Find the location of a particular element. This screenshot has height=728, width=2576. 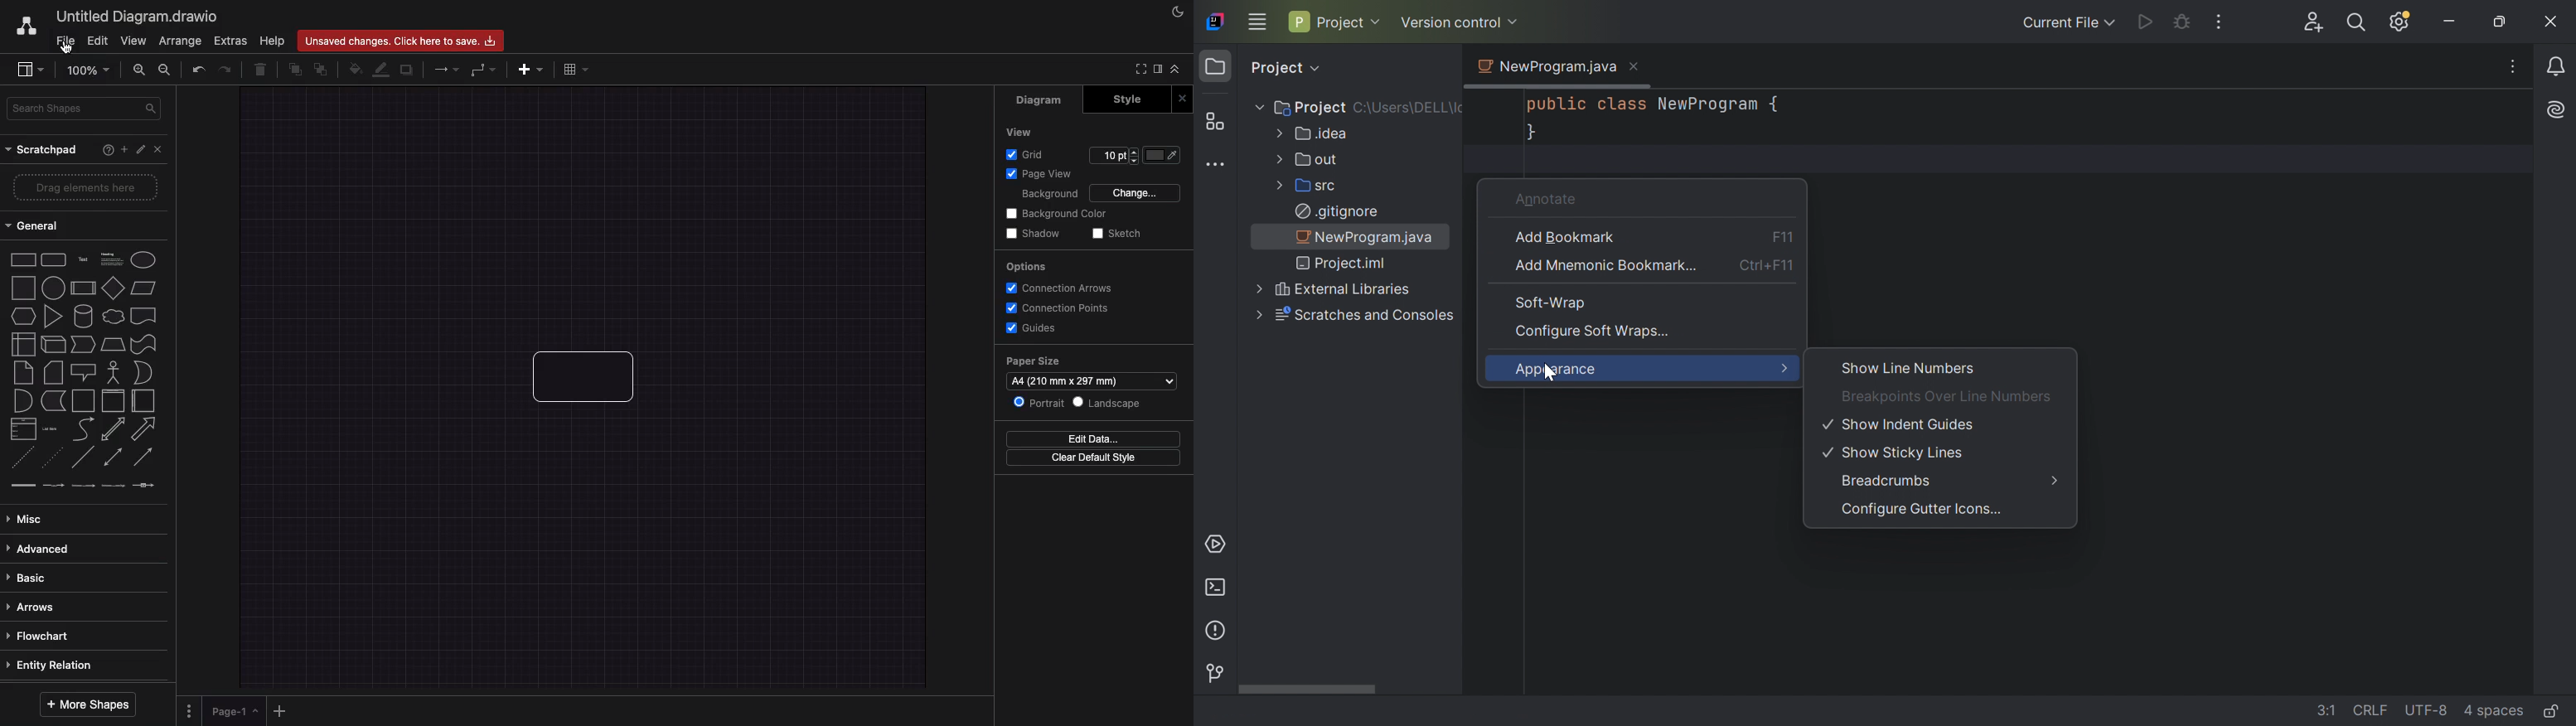

To back is located at coordinates (323, 71).